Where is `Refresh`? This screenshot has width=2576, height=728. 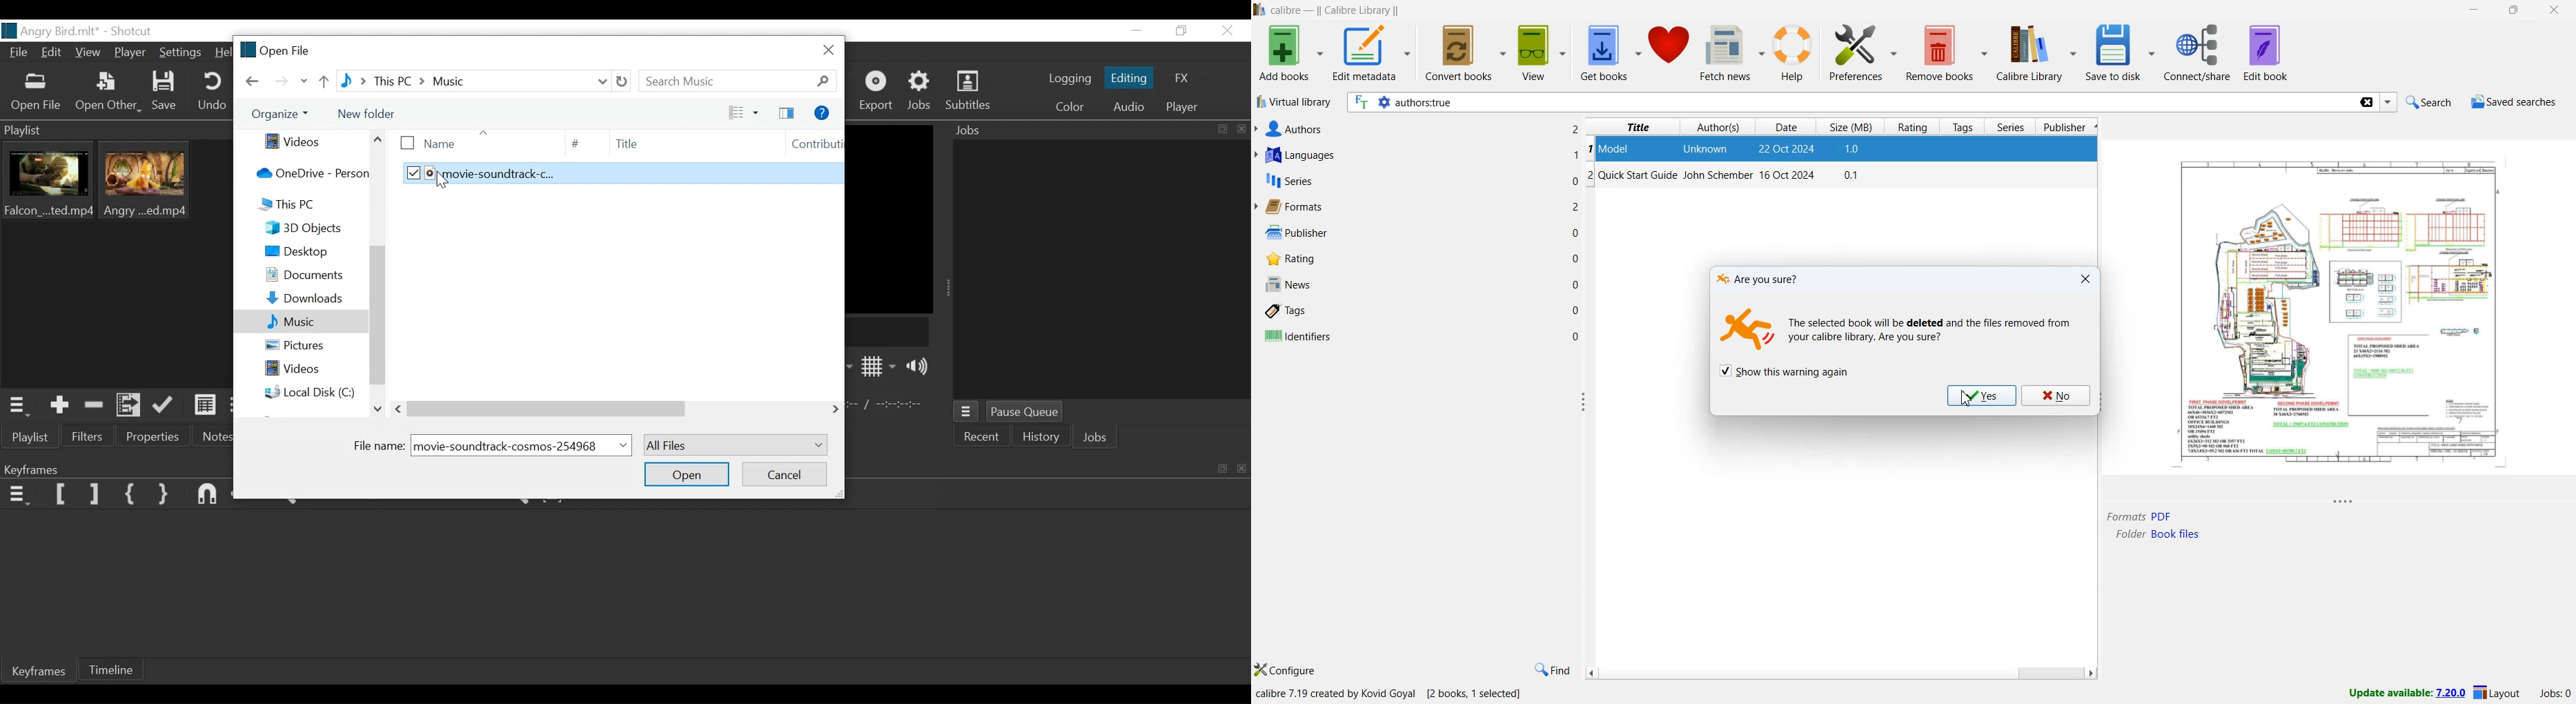 Refresh is located at coordinates (624, 81).